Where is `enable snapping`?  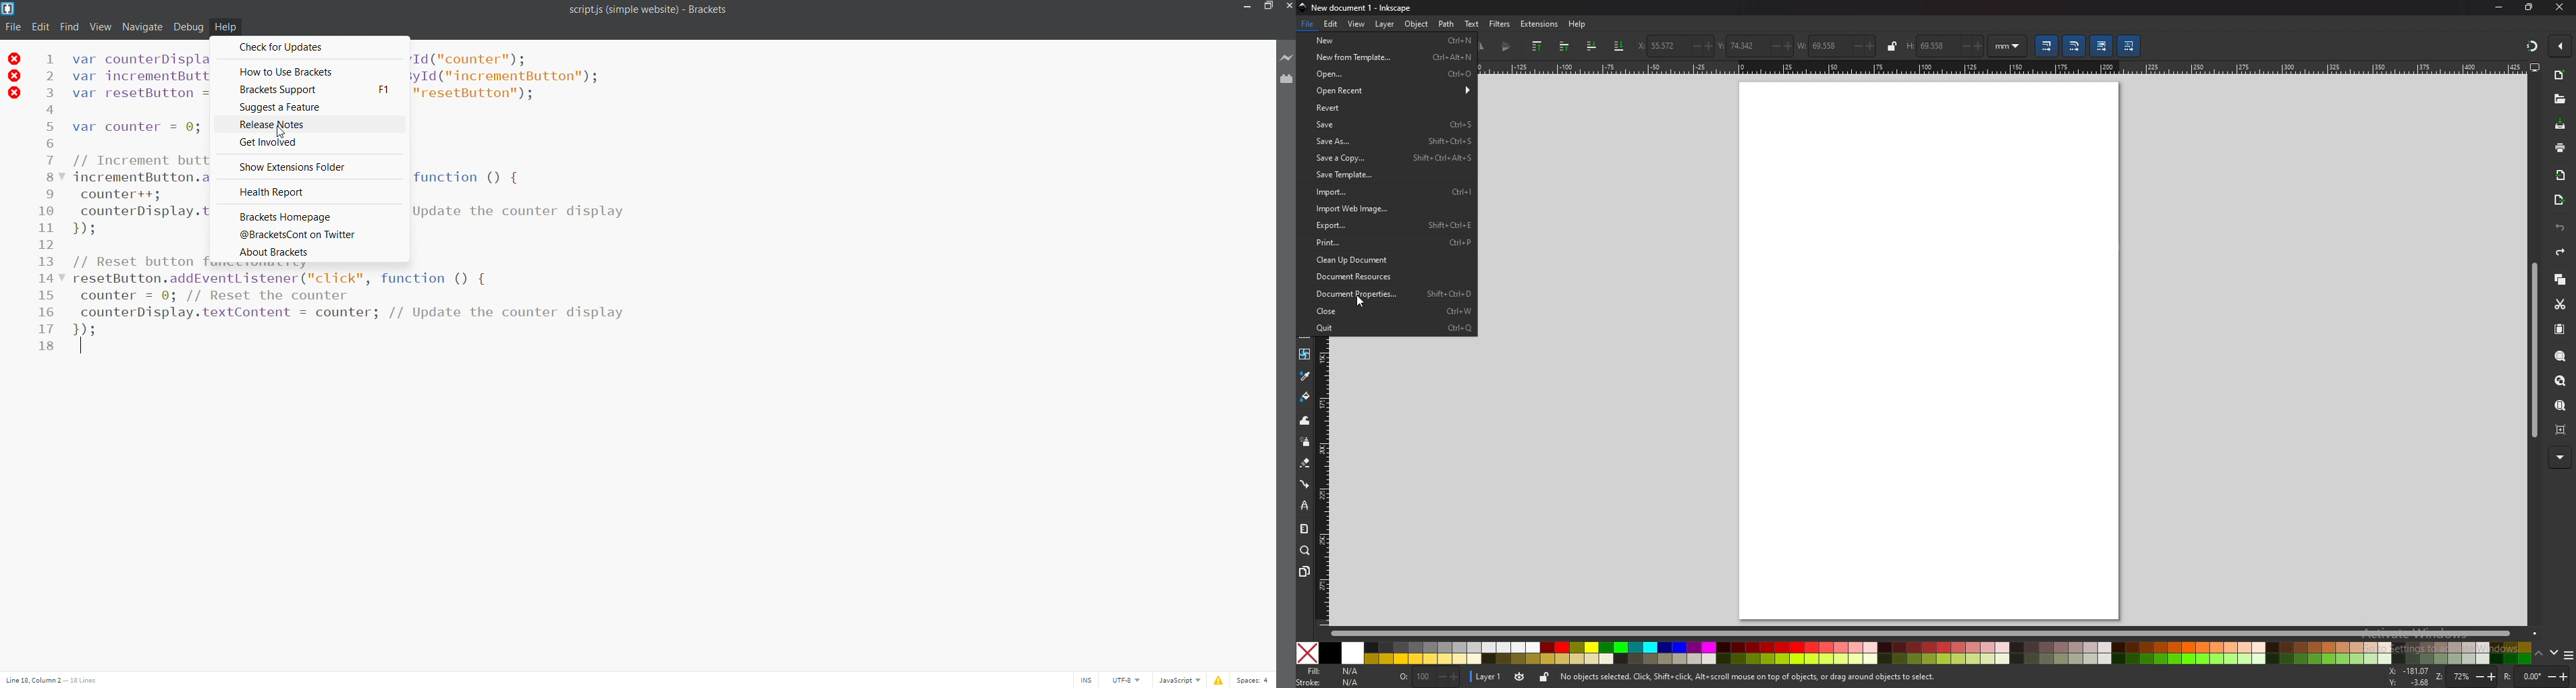
enable snapping is located at coordinates (2558, 46).